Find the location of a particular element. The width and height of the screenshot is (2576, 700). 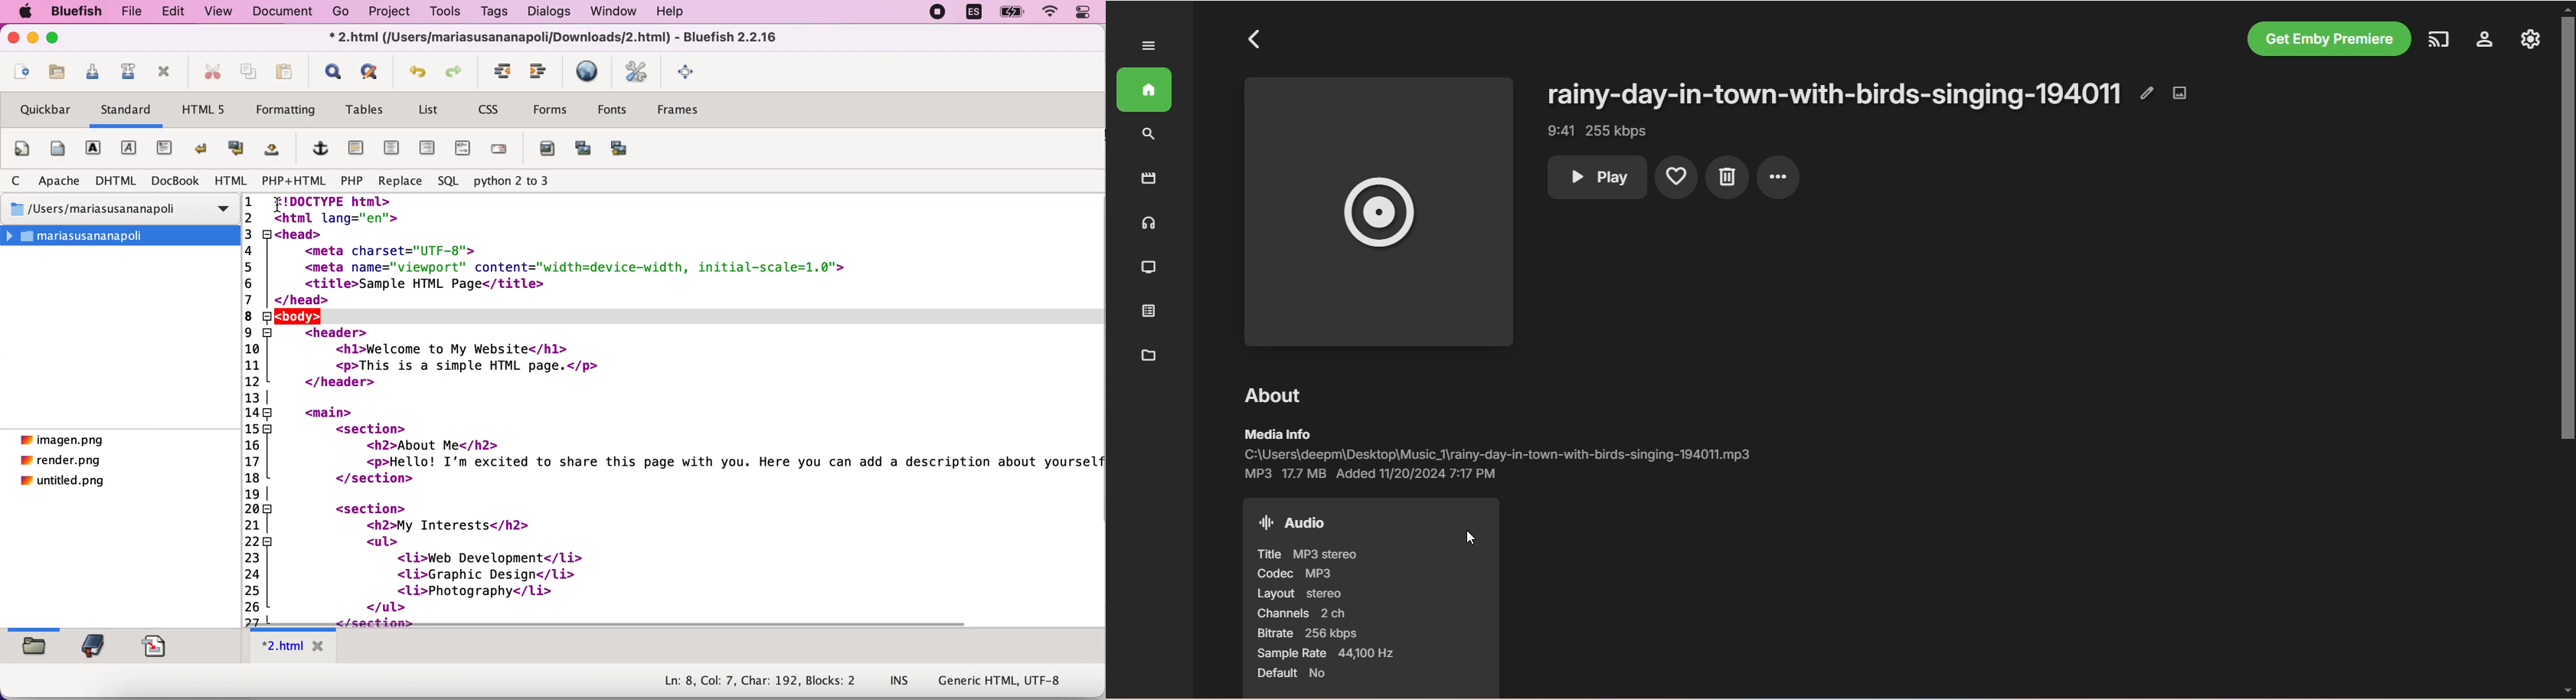

/Users/mariasusananapoli is located at coordinates (122, 210).